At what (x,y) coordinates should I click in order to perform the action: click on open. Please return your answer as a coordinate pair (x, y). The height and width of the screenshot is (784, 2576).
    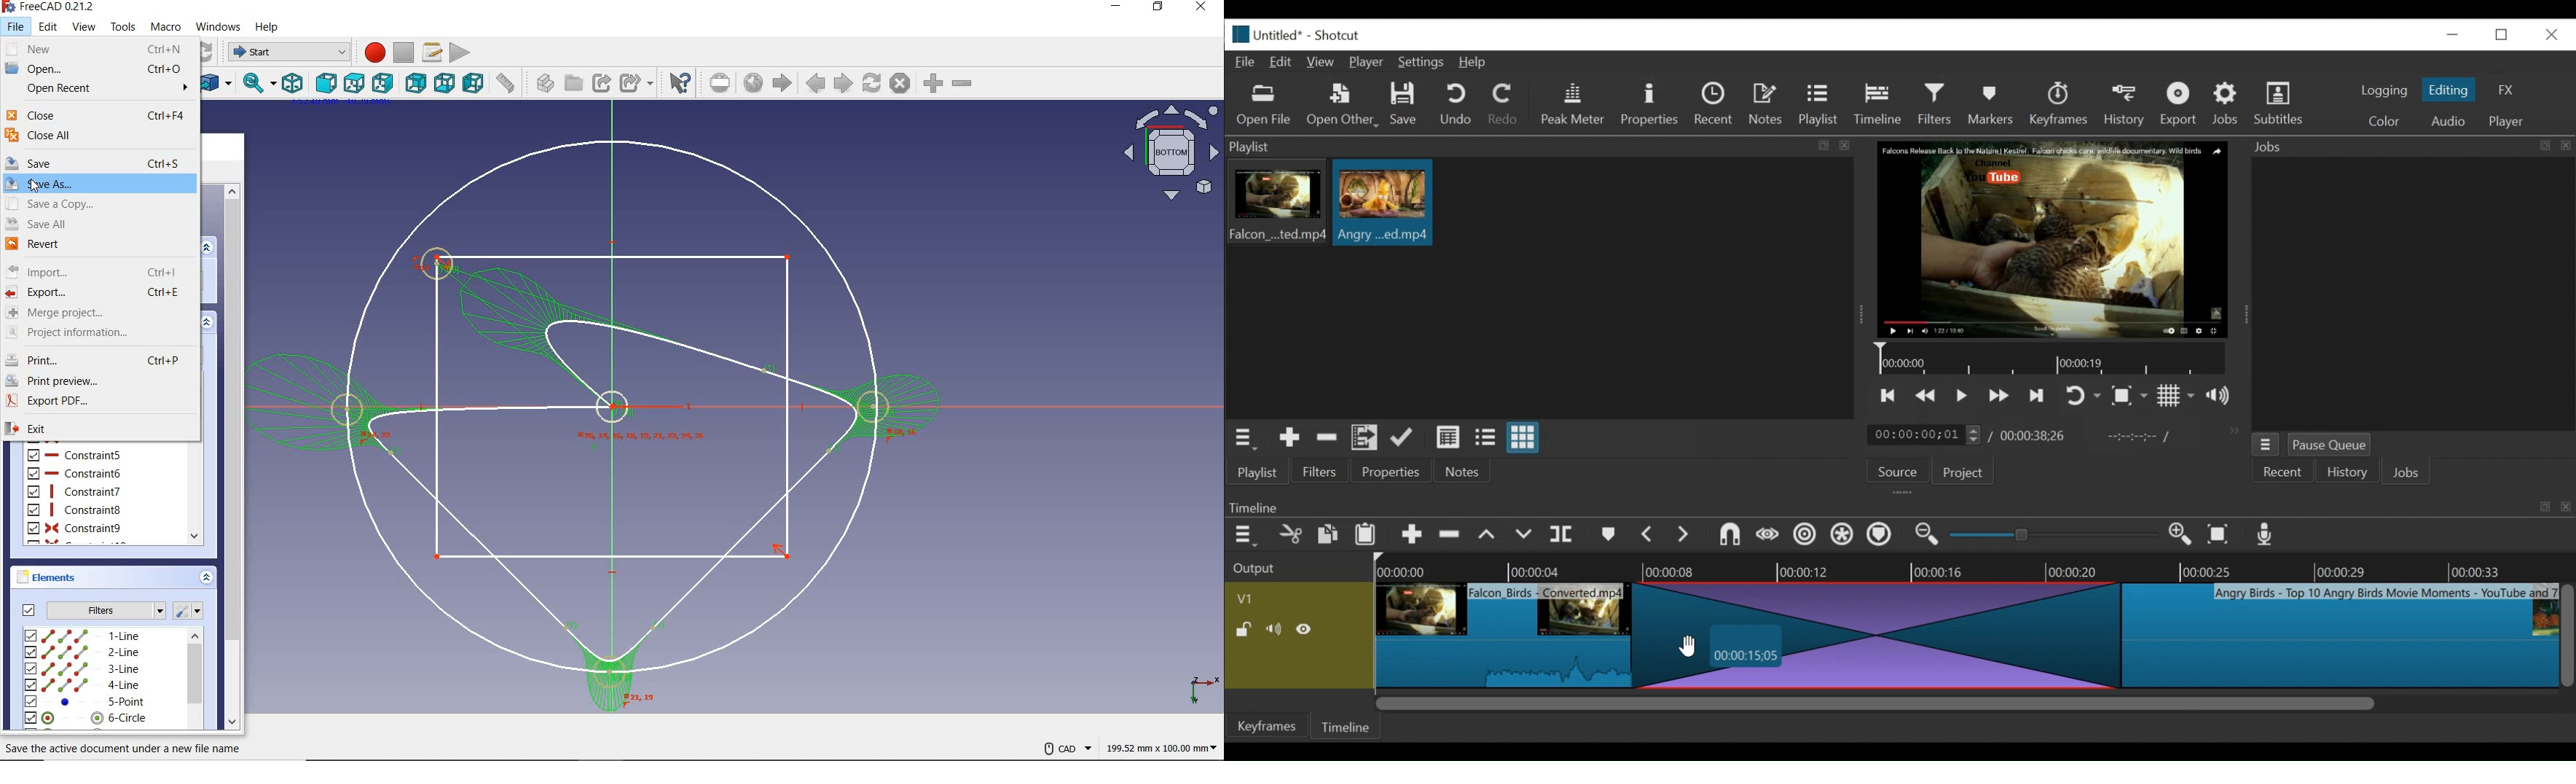
    Looking at the image, I should click on (98, 70).